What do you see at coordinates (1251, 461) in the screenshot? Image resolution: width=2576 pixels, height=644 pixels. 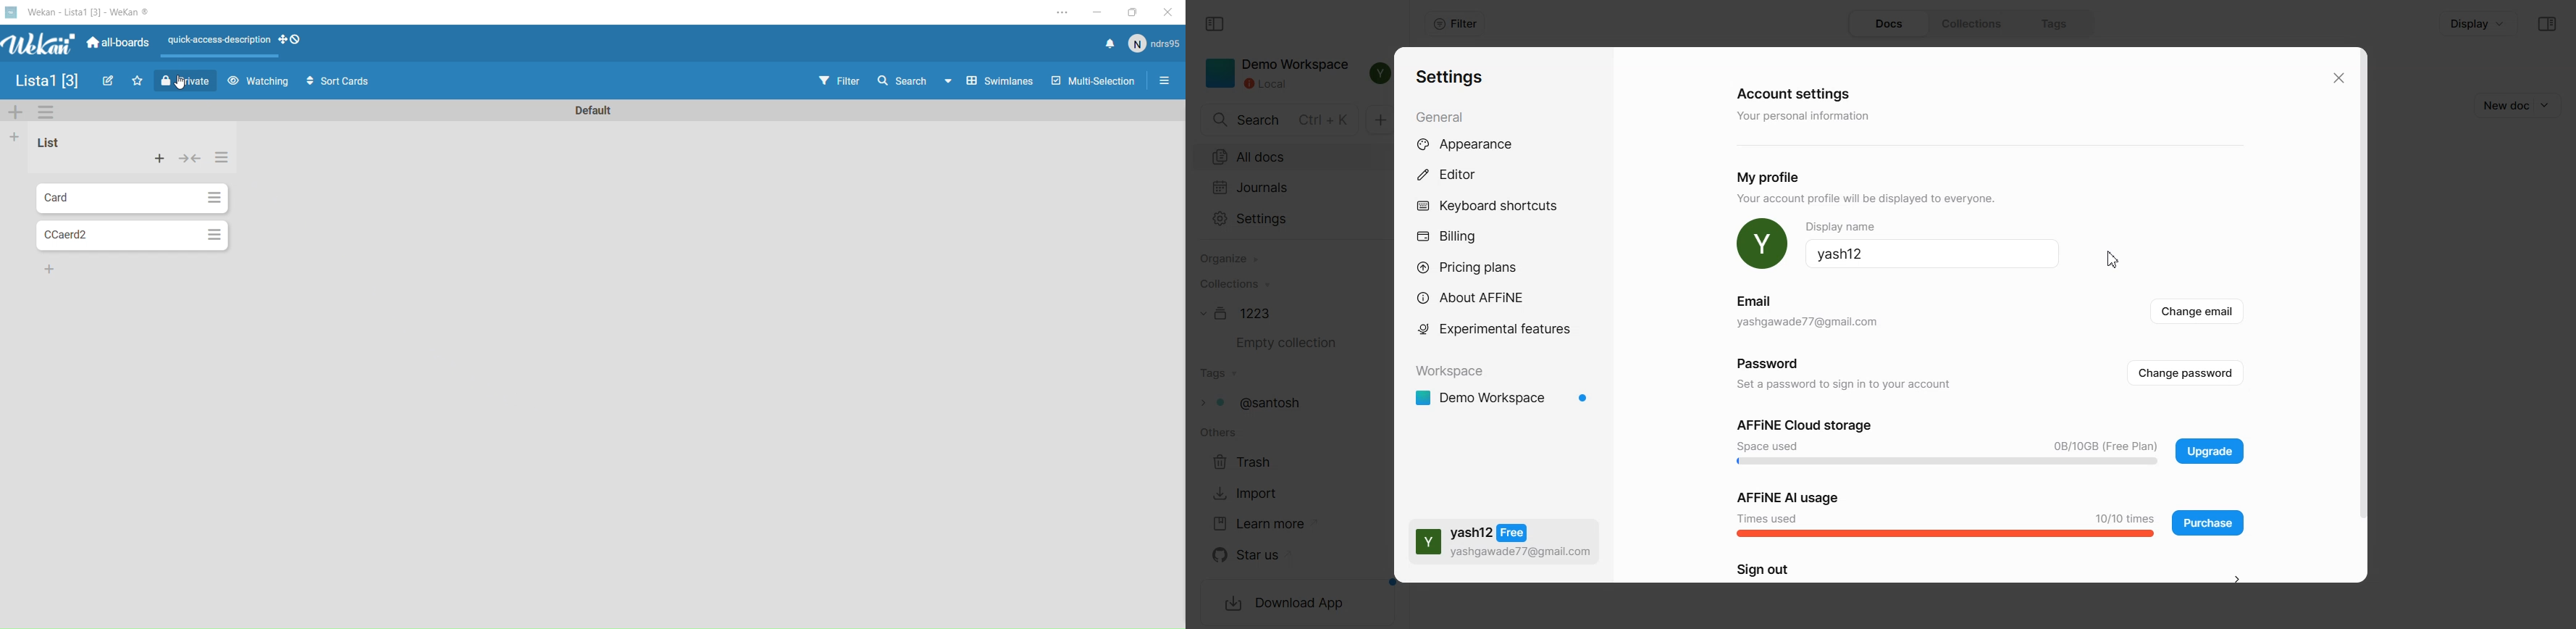 I see `Trash` at bounding box center [1251, 461].